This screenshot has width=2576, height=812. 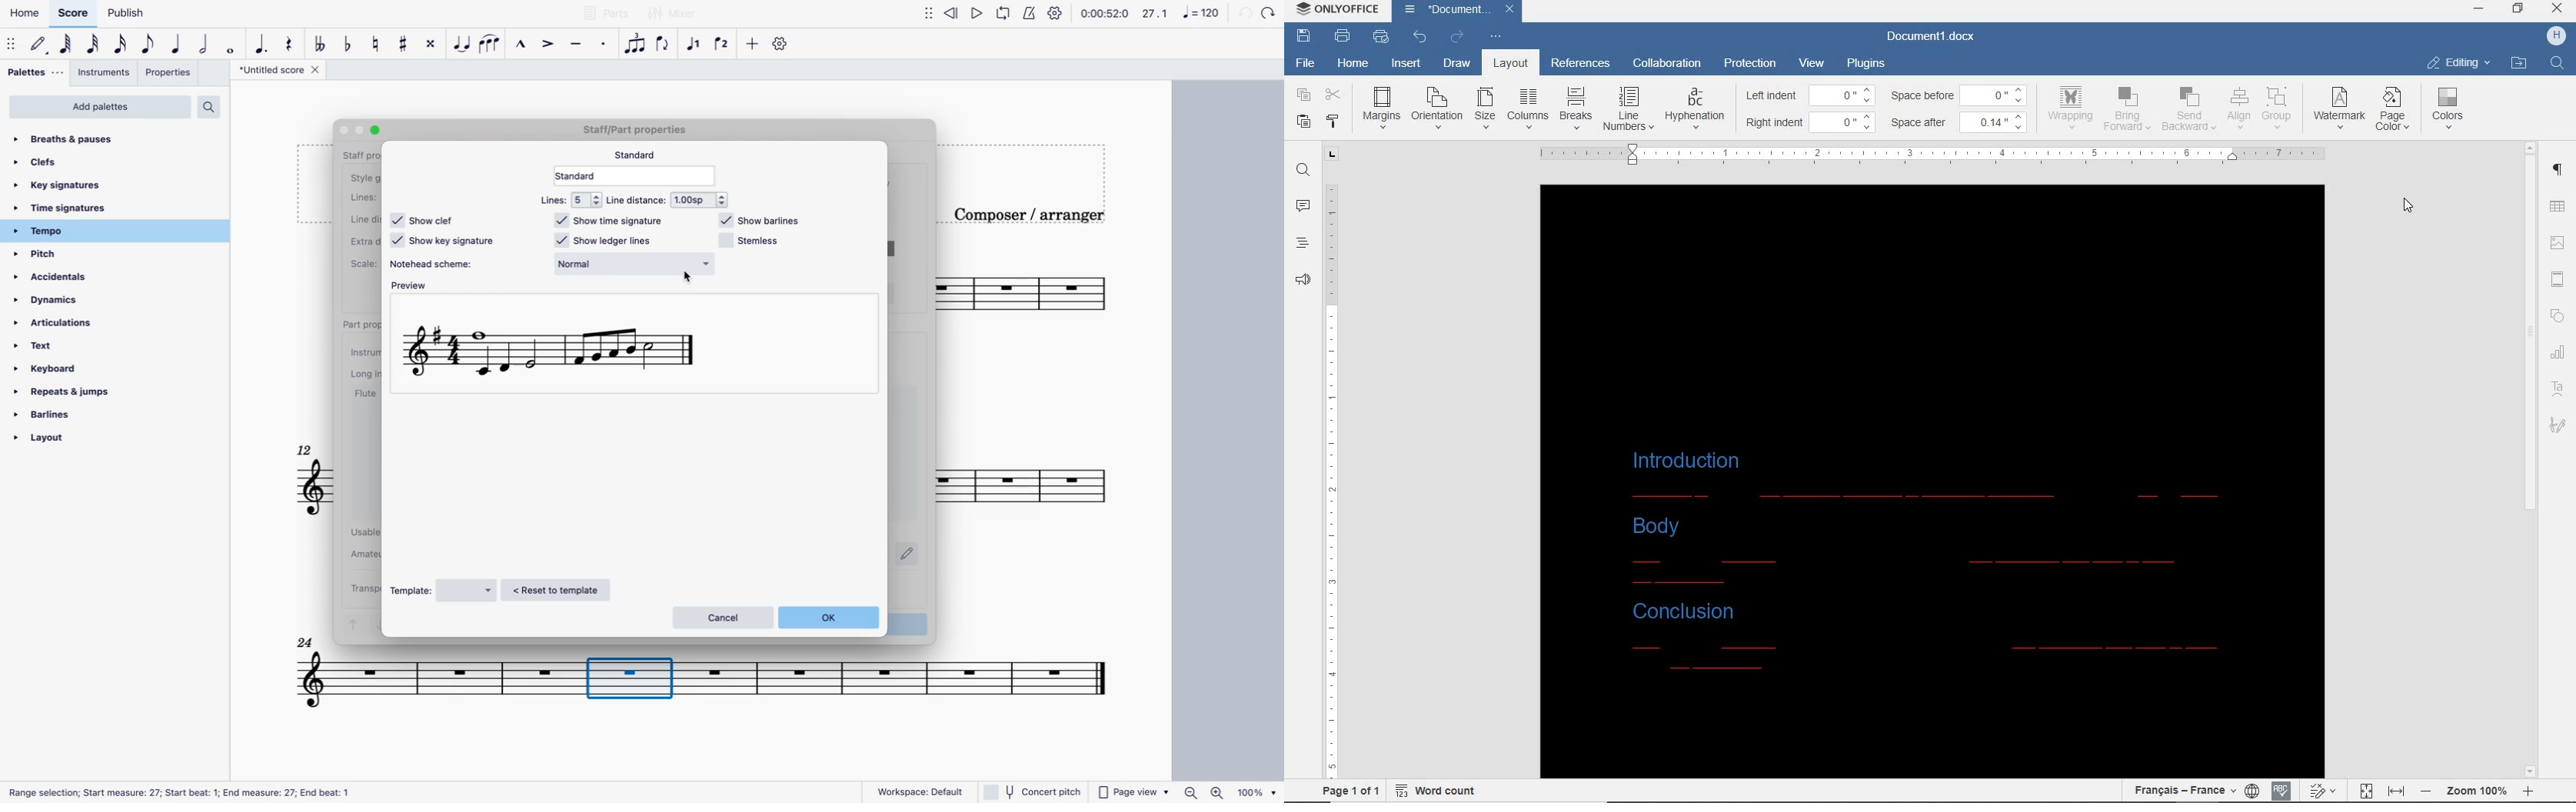 What do you see at coordinates (1382, 107) in the screenshot?
I see `margins` at bounding box center [1382, 107].